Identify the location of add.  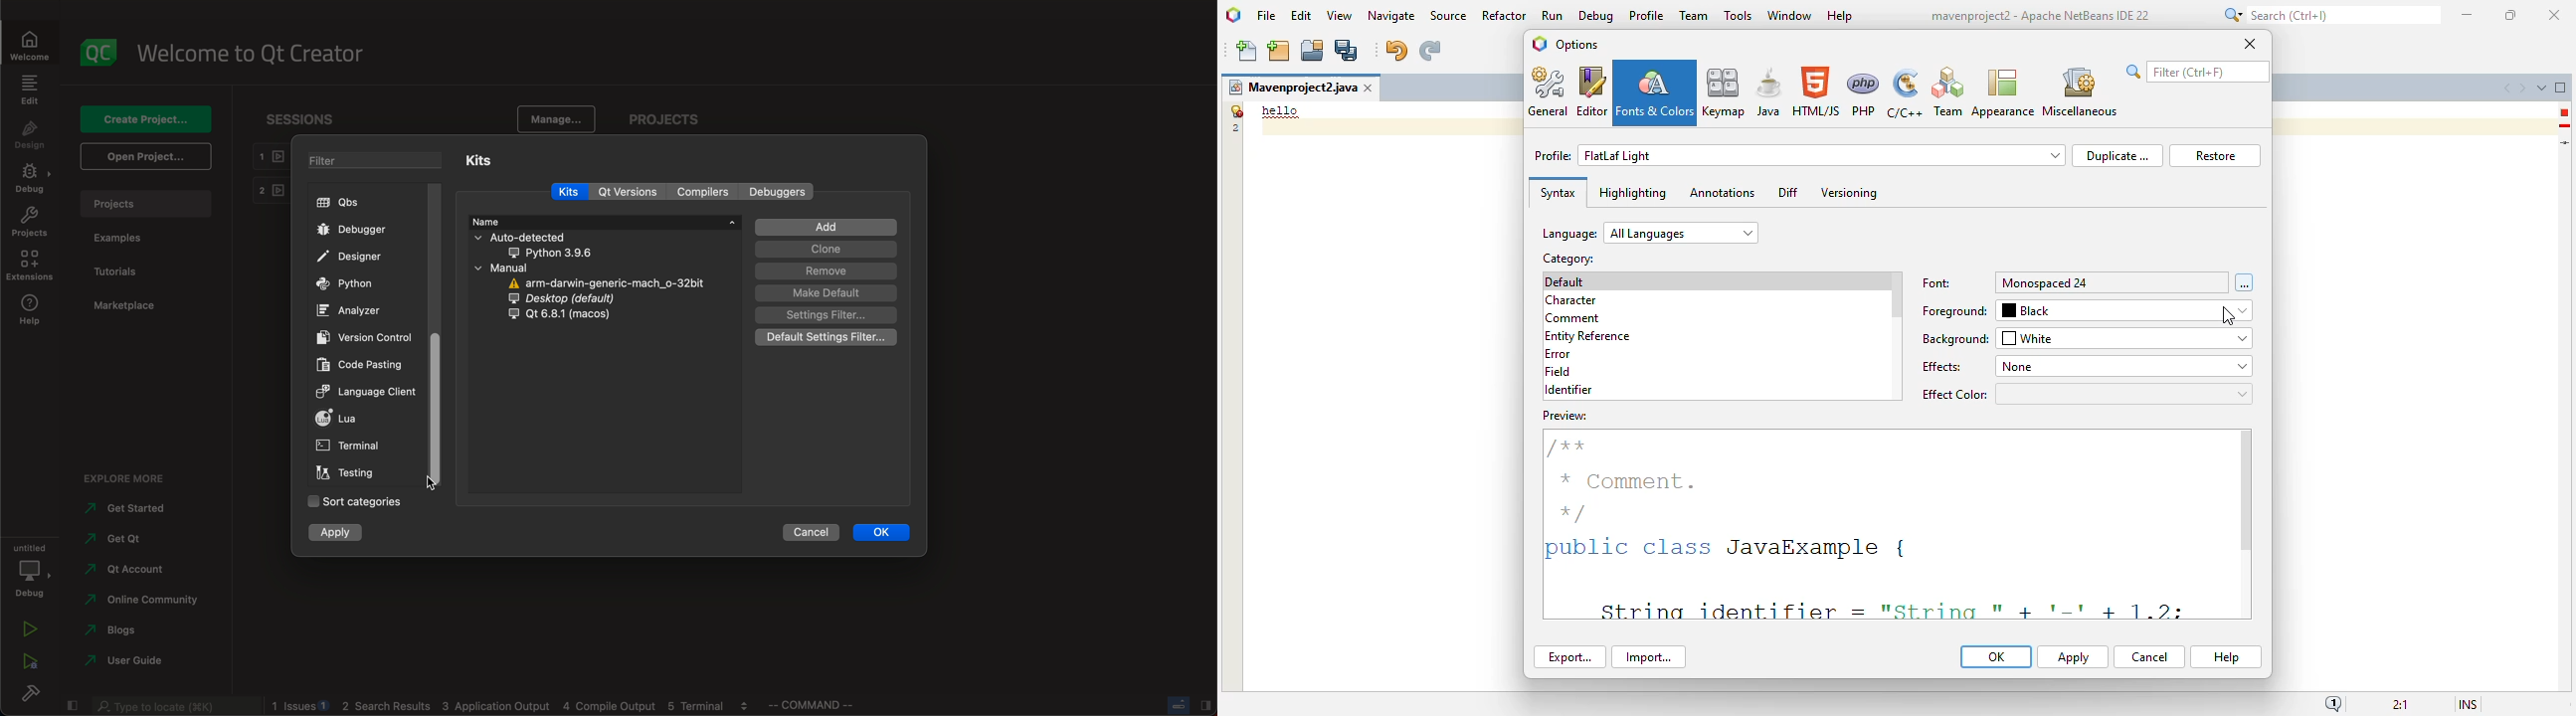
(826, 227).